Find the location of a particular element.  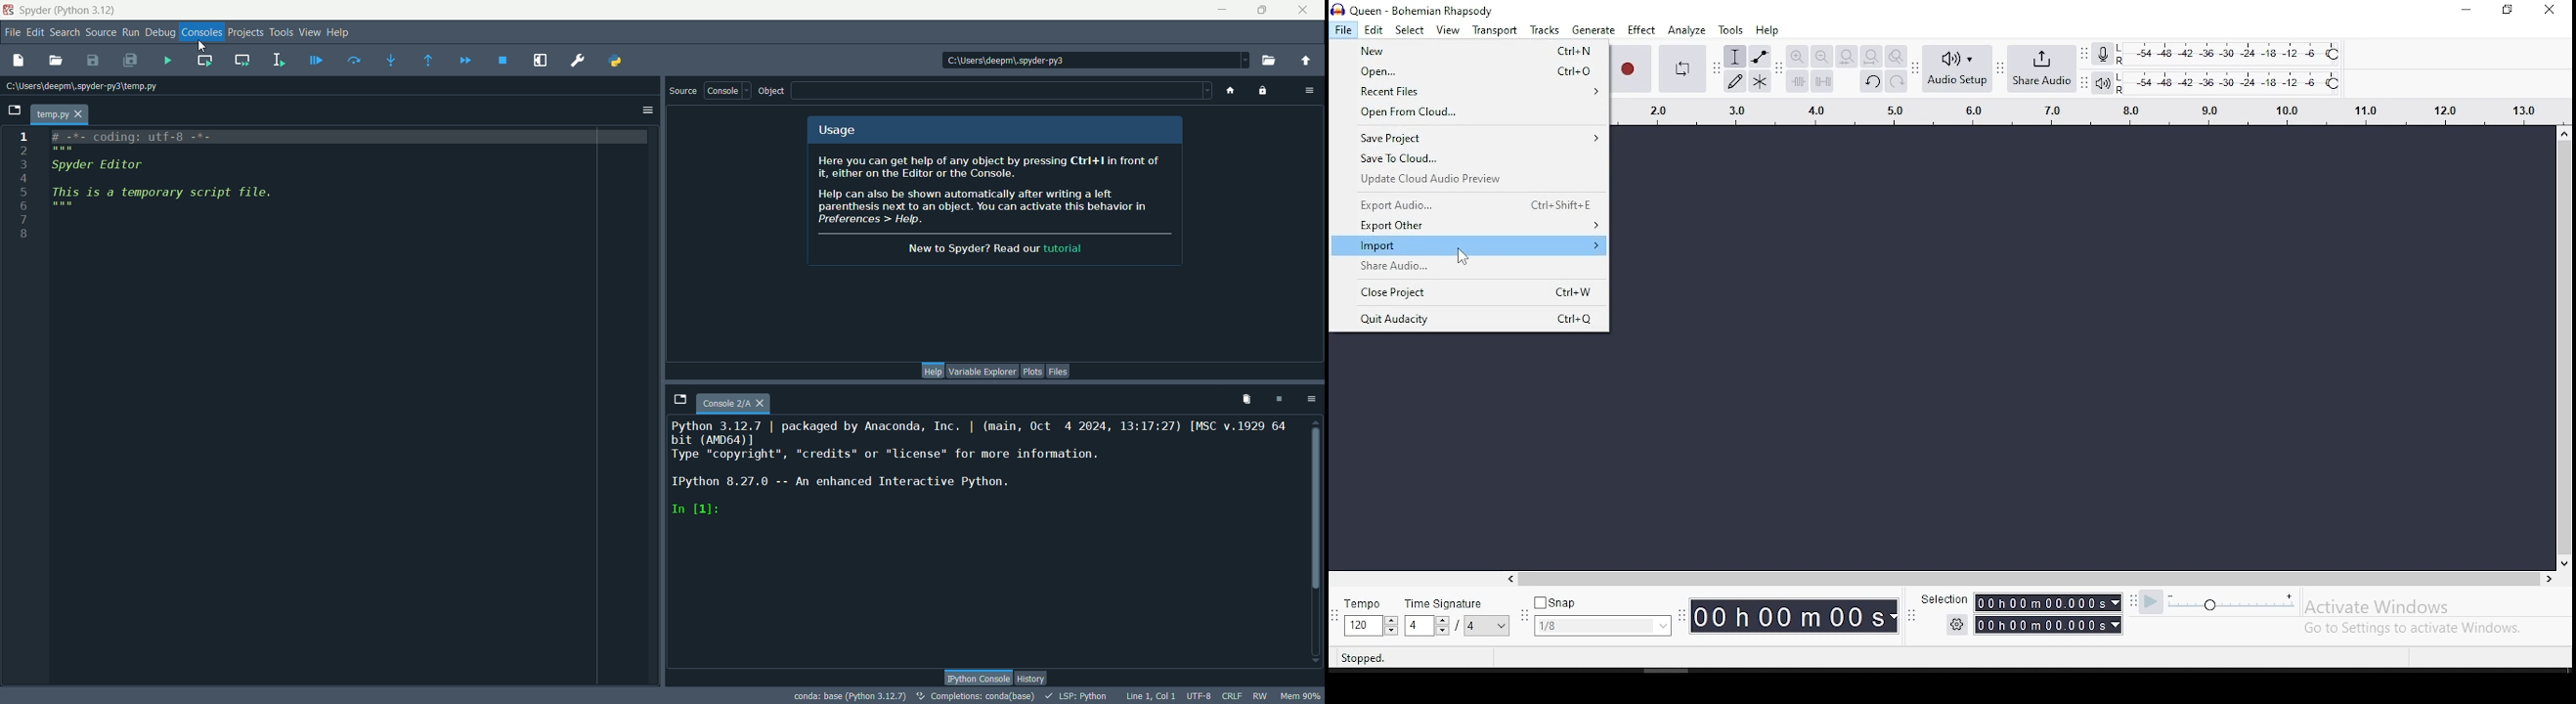

logo is located at coordinates (9, 12).